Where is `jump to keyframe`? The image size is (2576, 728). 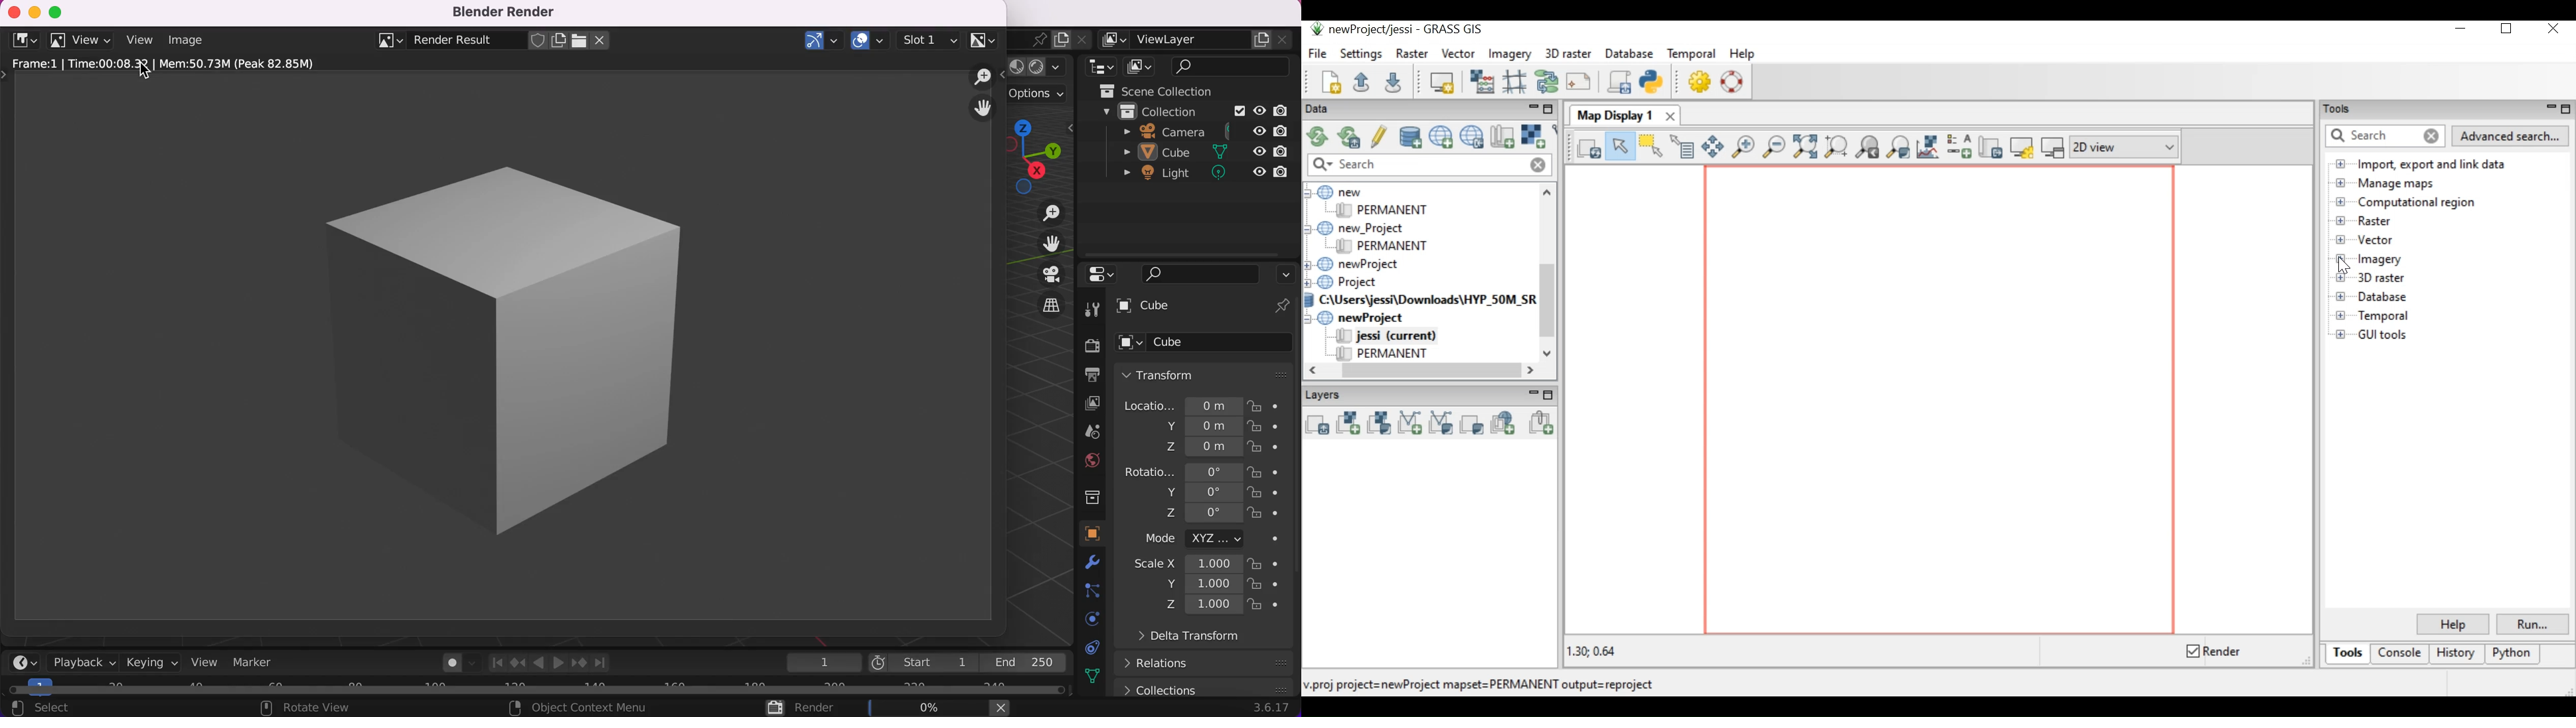
jump to keyframe is located at coordinates (517, 662).